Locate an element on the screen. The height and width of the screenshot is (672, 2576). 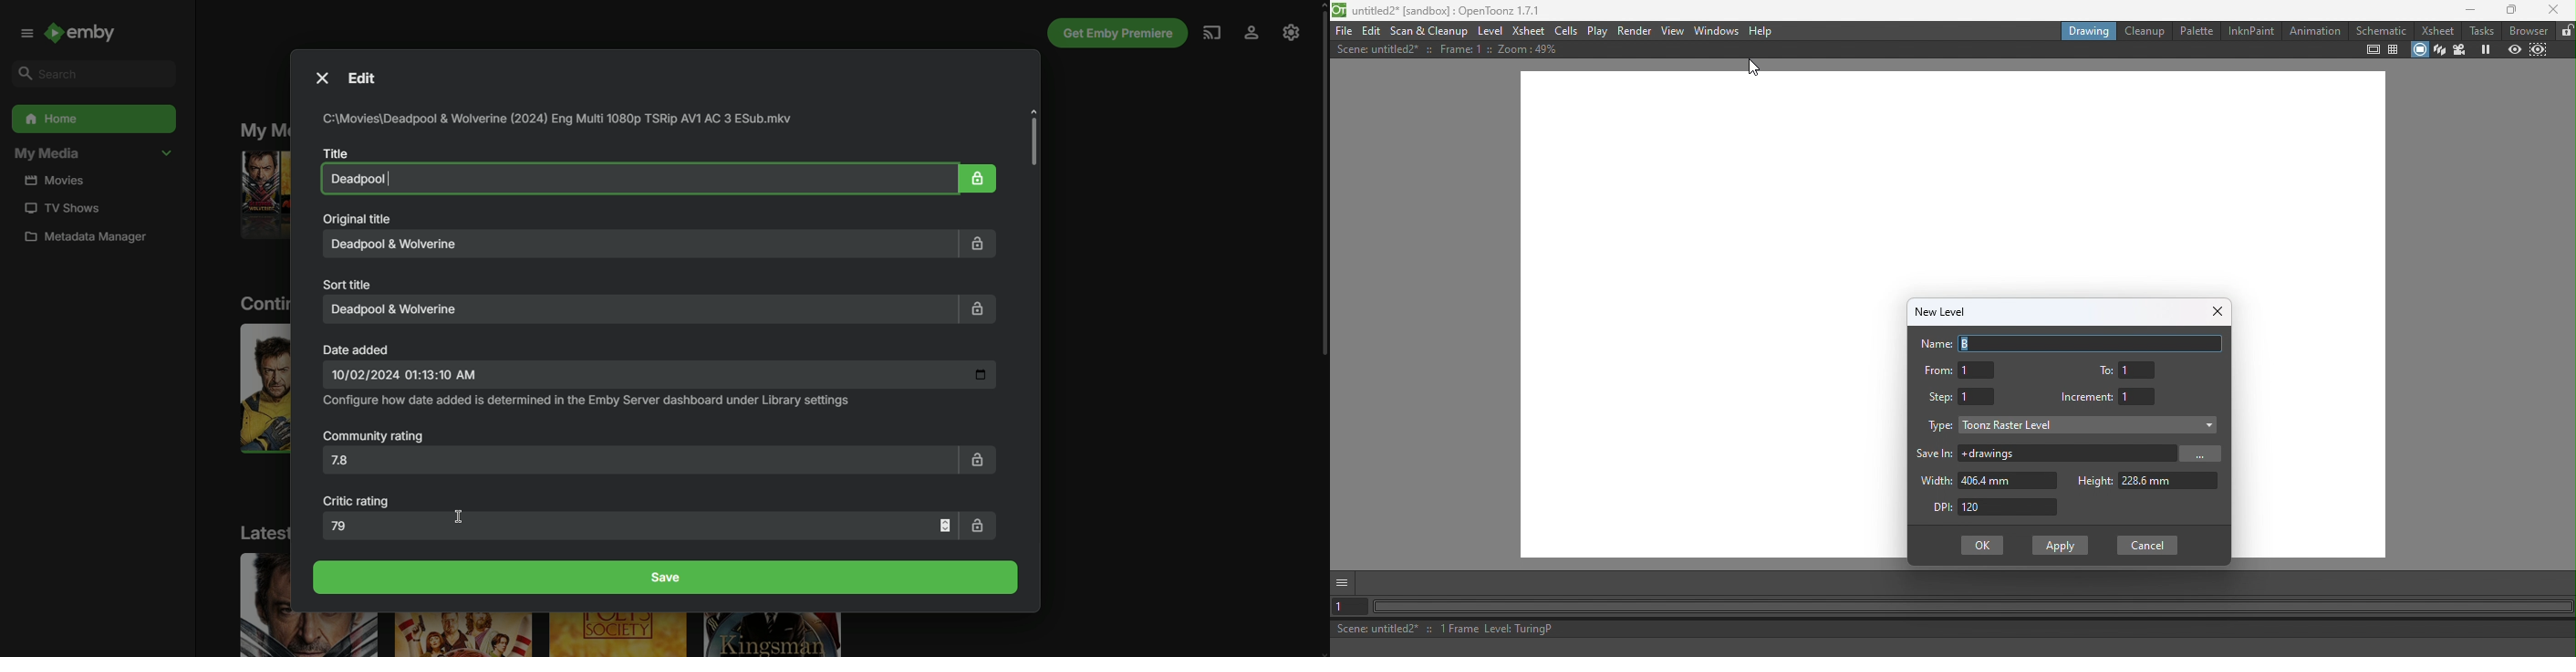
Freeze is located at coordinates (2481, 49).